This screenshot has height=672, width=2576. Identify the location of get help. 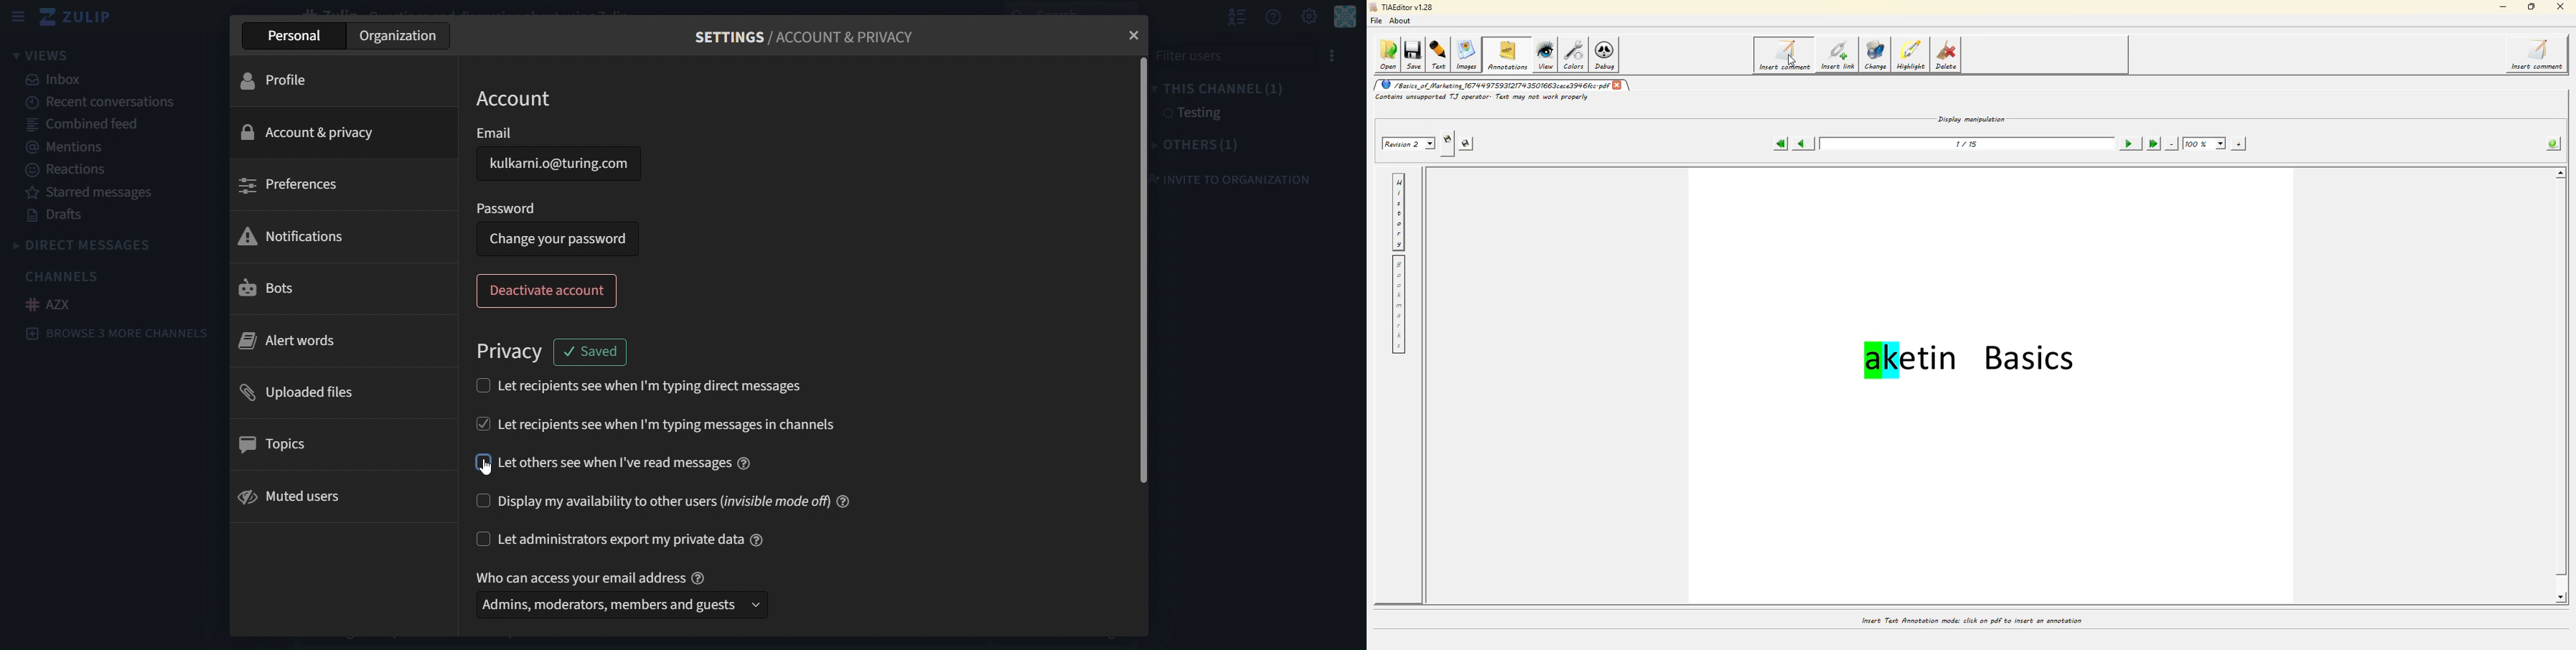
(1273, 18).